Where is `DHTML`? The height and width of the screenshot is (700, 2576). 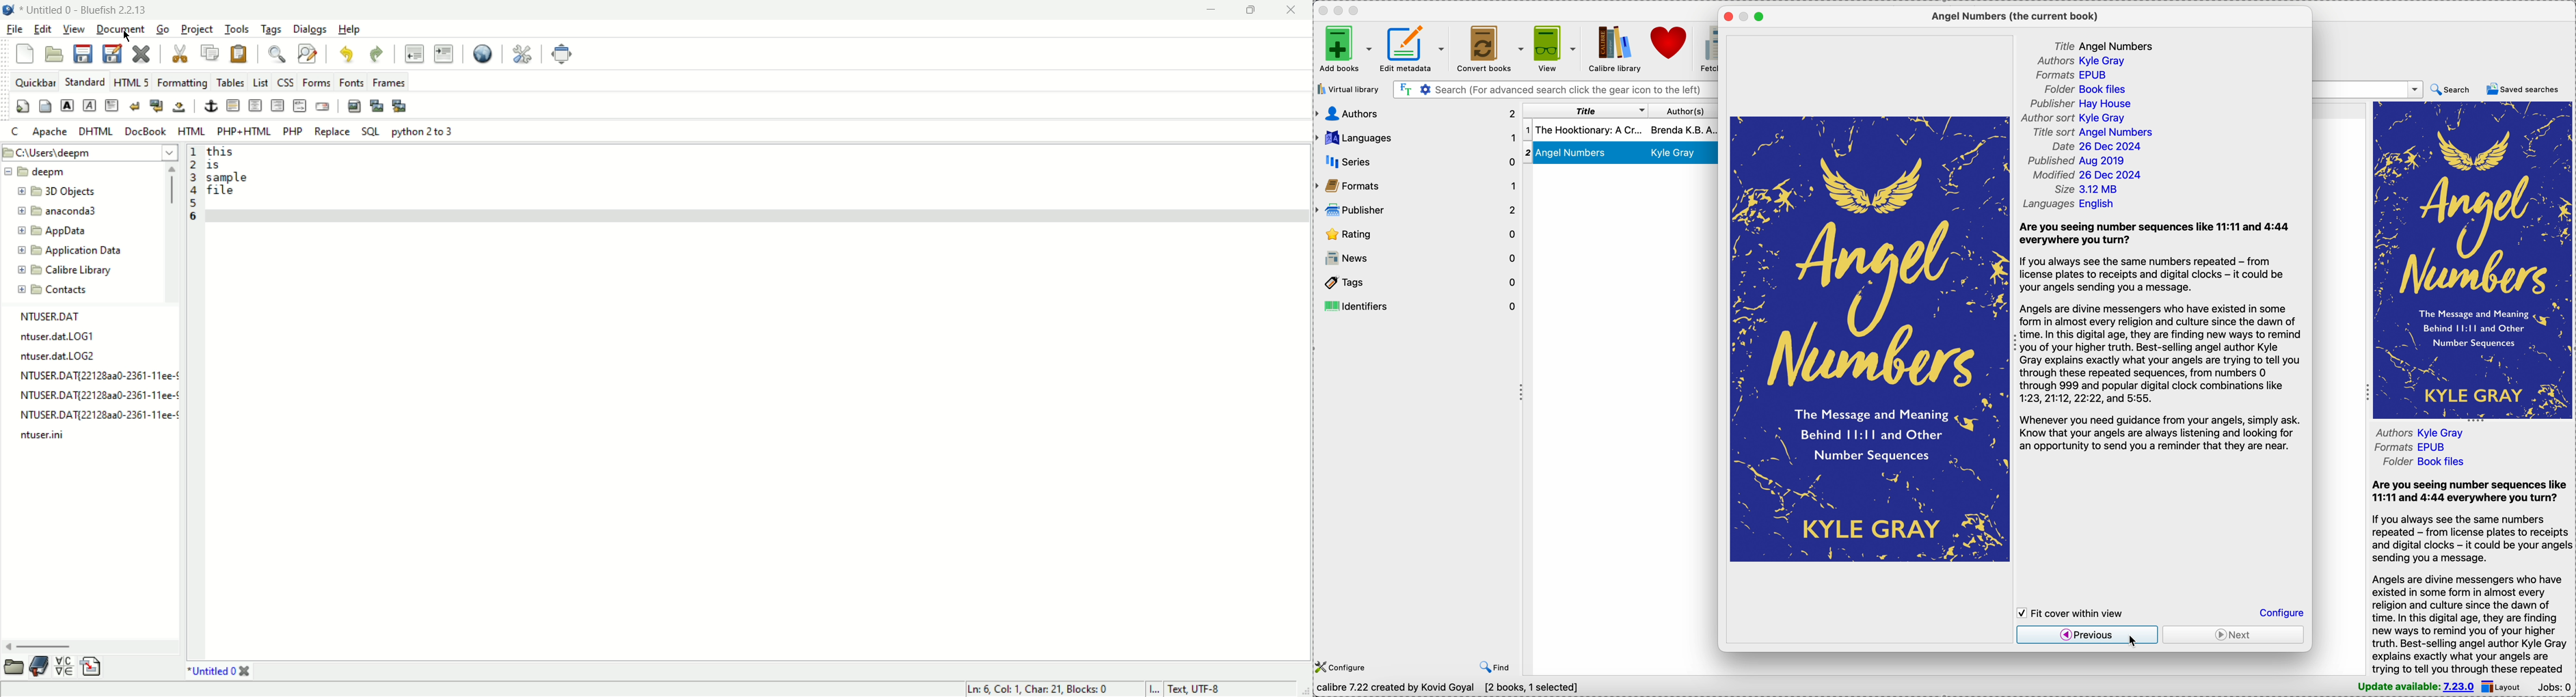
DHTML is located at coordinates (95, 131).